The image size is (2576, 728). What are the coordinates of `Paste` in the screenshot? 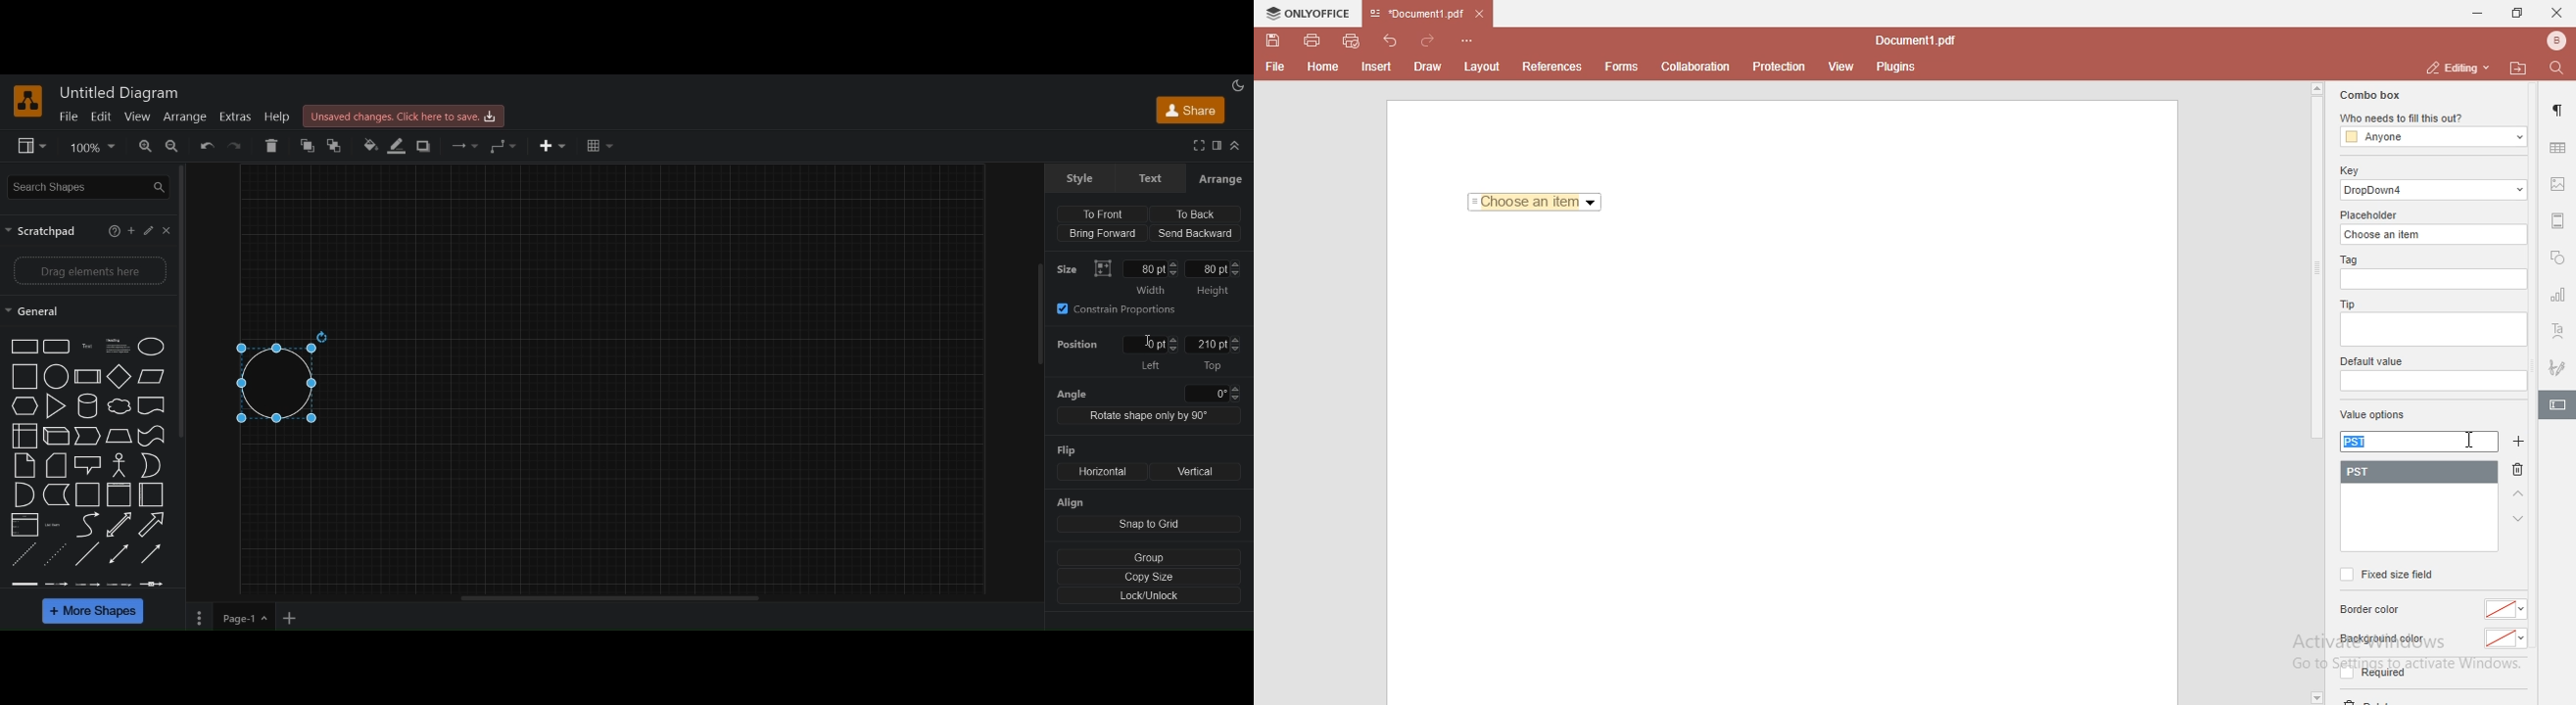 It's located at (57, 465).